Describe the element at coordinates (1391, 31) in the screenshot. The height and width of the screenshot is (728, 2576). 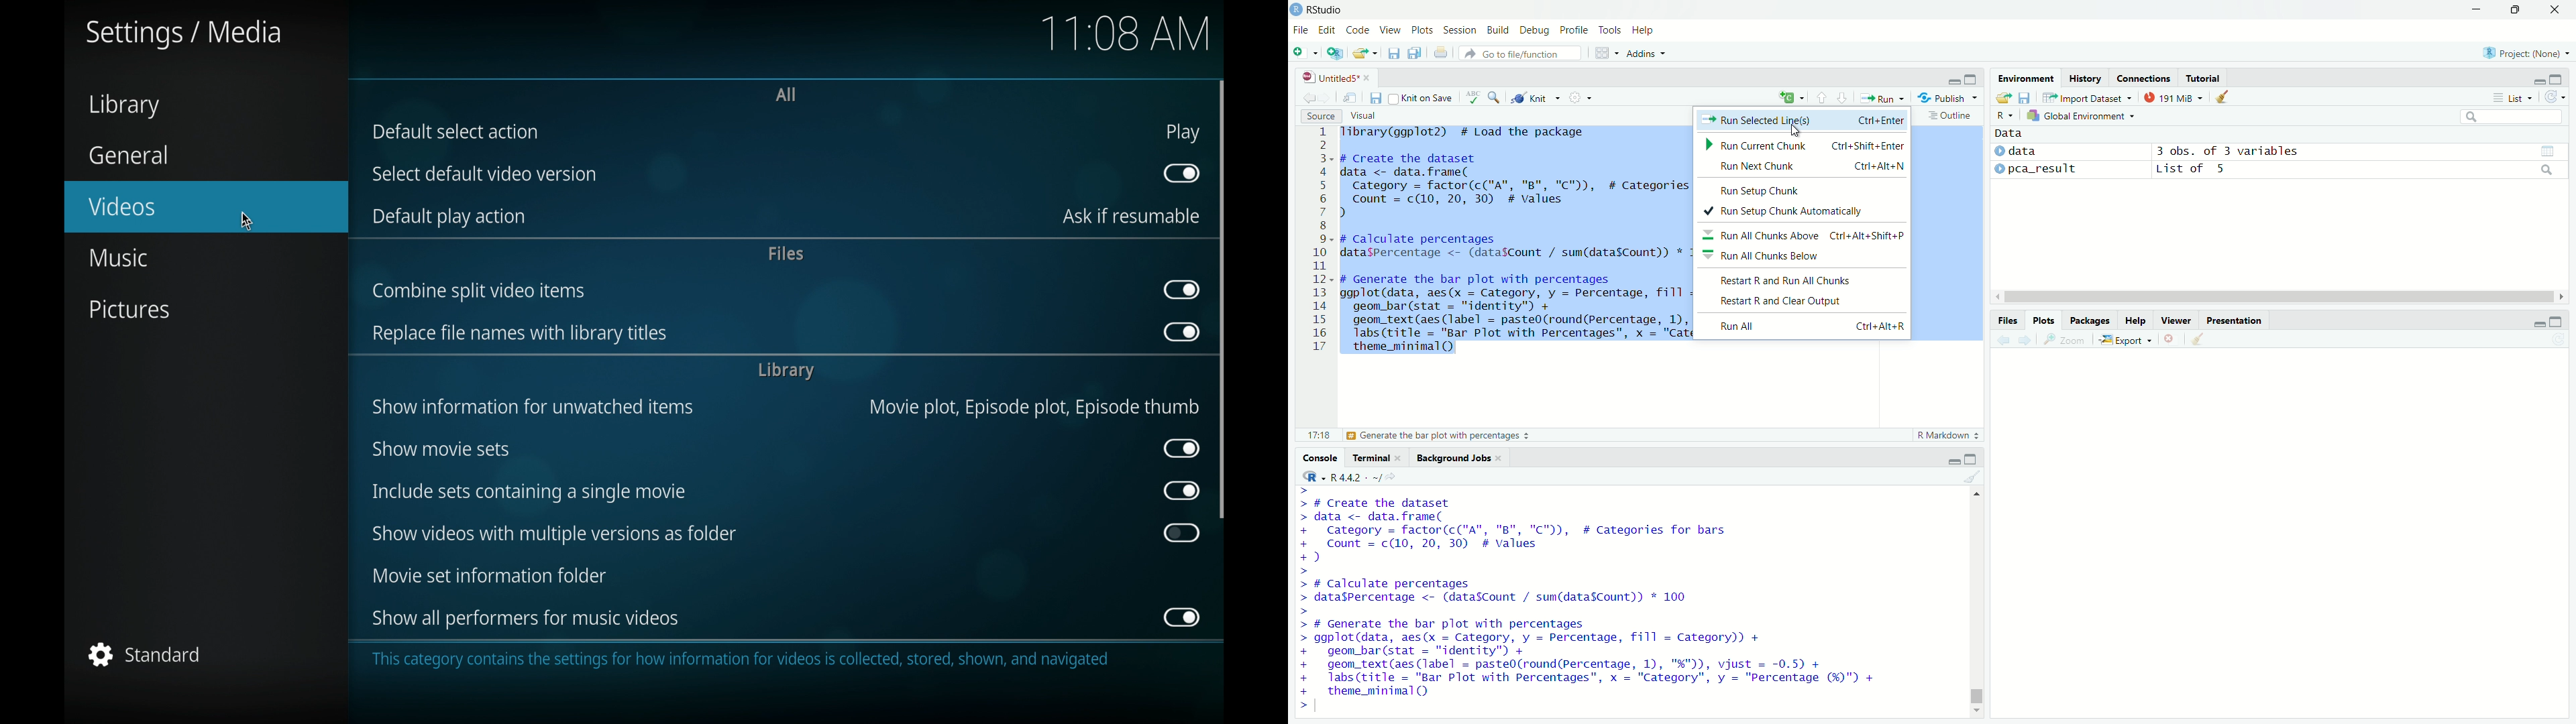
I see `View` at that location.